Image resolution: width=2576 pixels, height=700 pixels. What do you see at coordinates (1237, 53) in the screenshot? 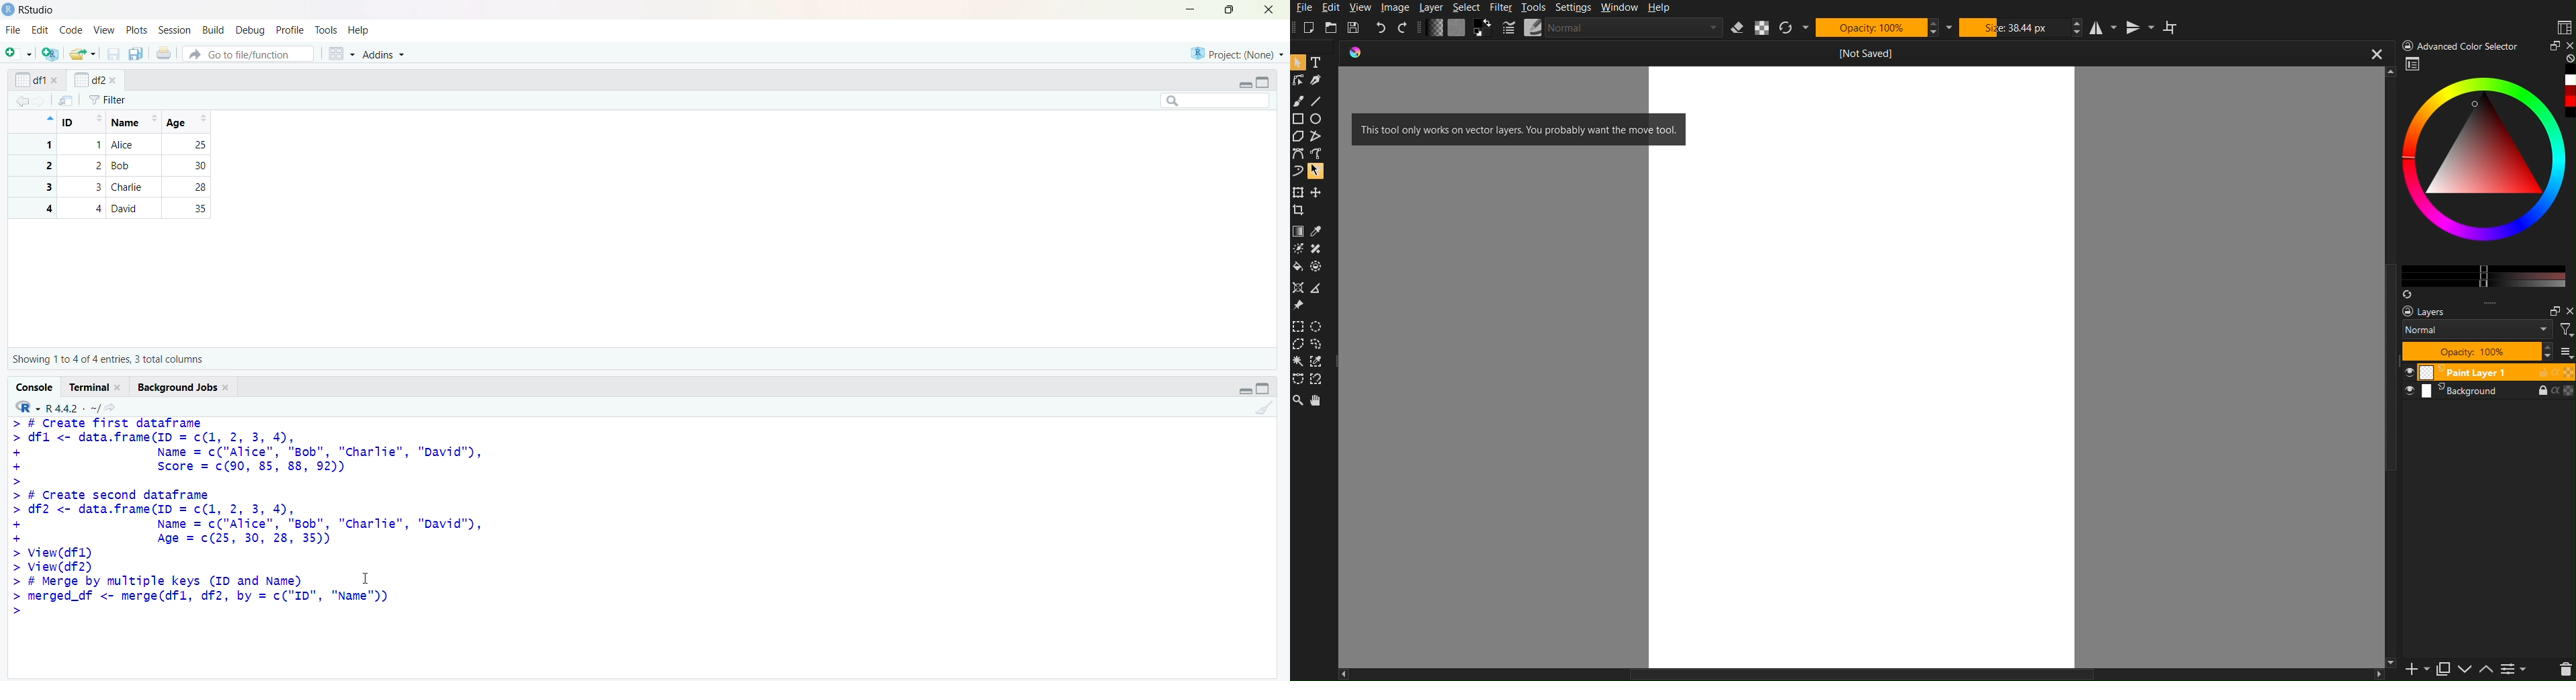
I see `project (none)` at bounding box center [1237, 53].